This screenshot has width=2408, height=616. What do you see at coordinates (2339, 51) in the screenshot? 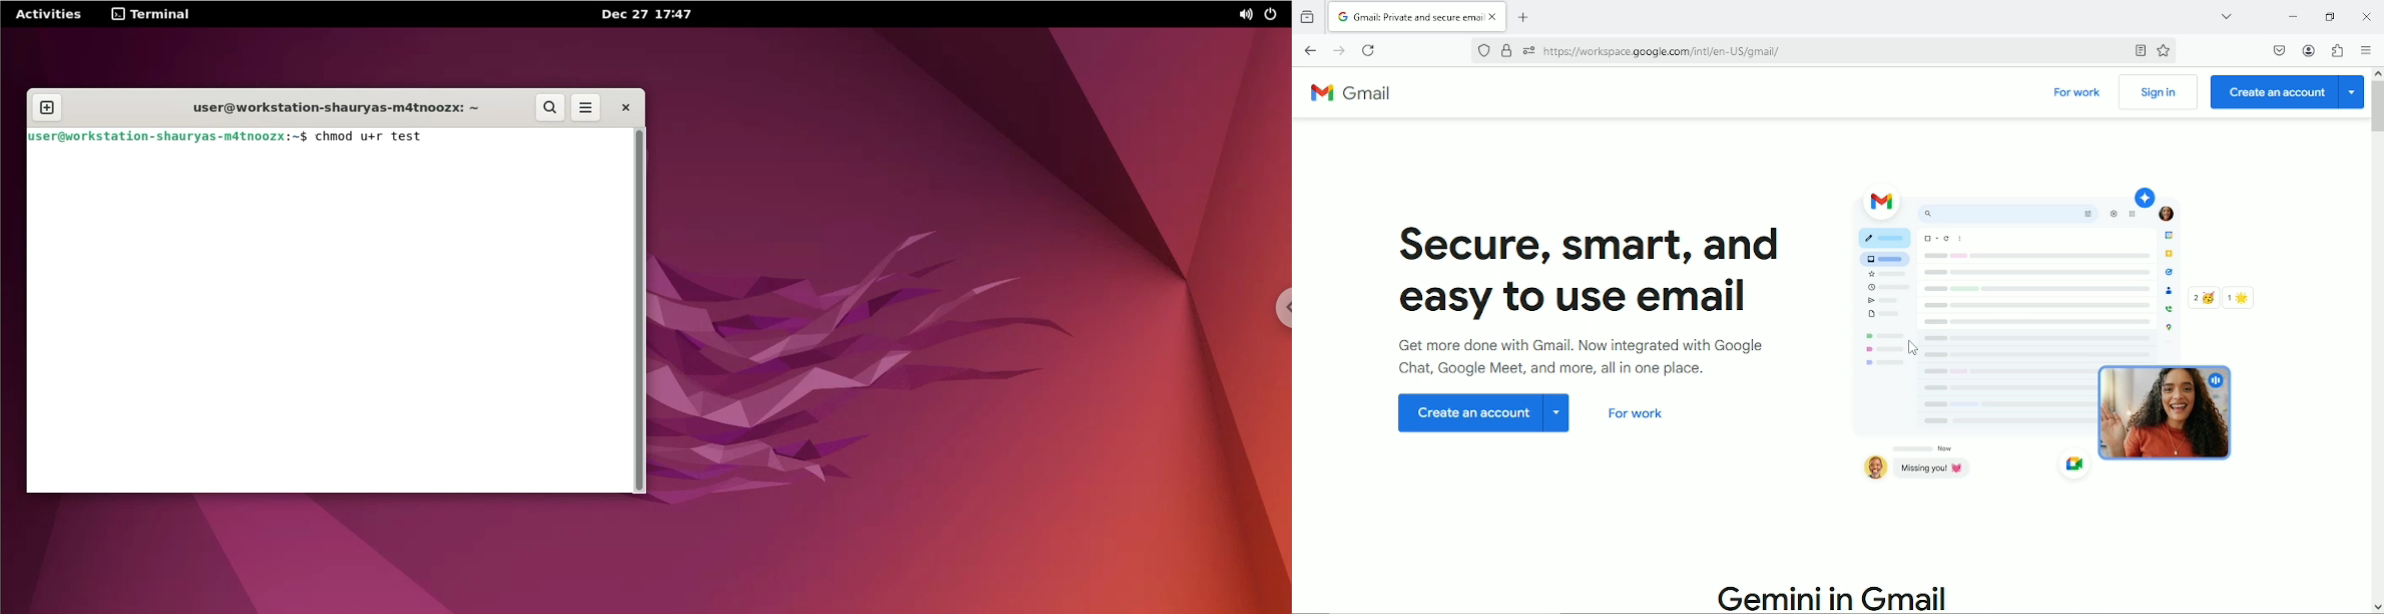
I see `Extensions` at bounding box center [2339, 51].